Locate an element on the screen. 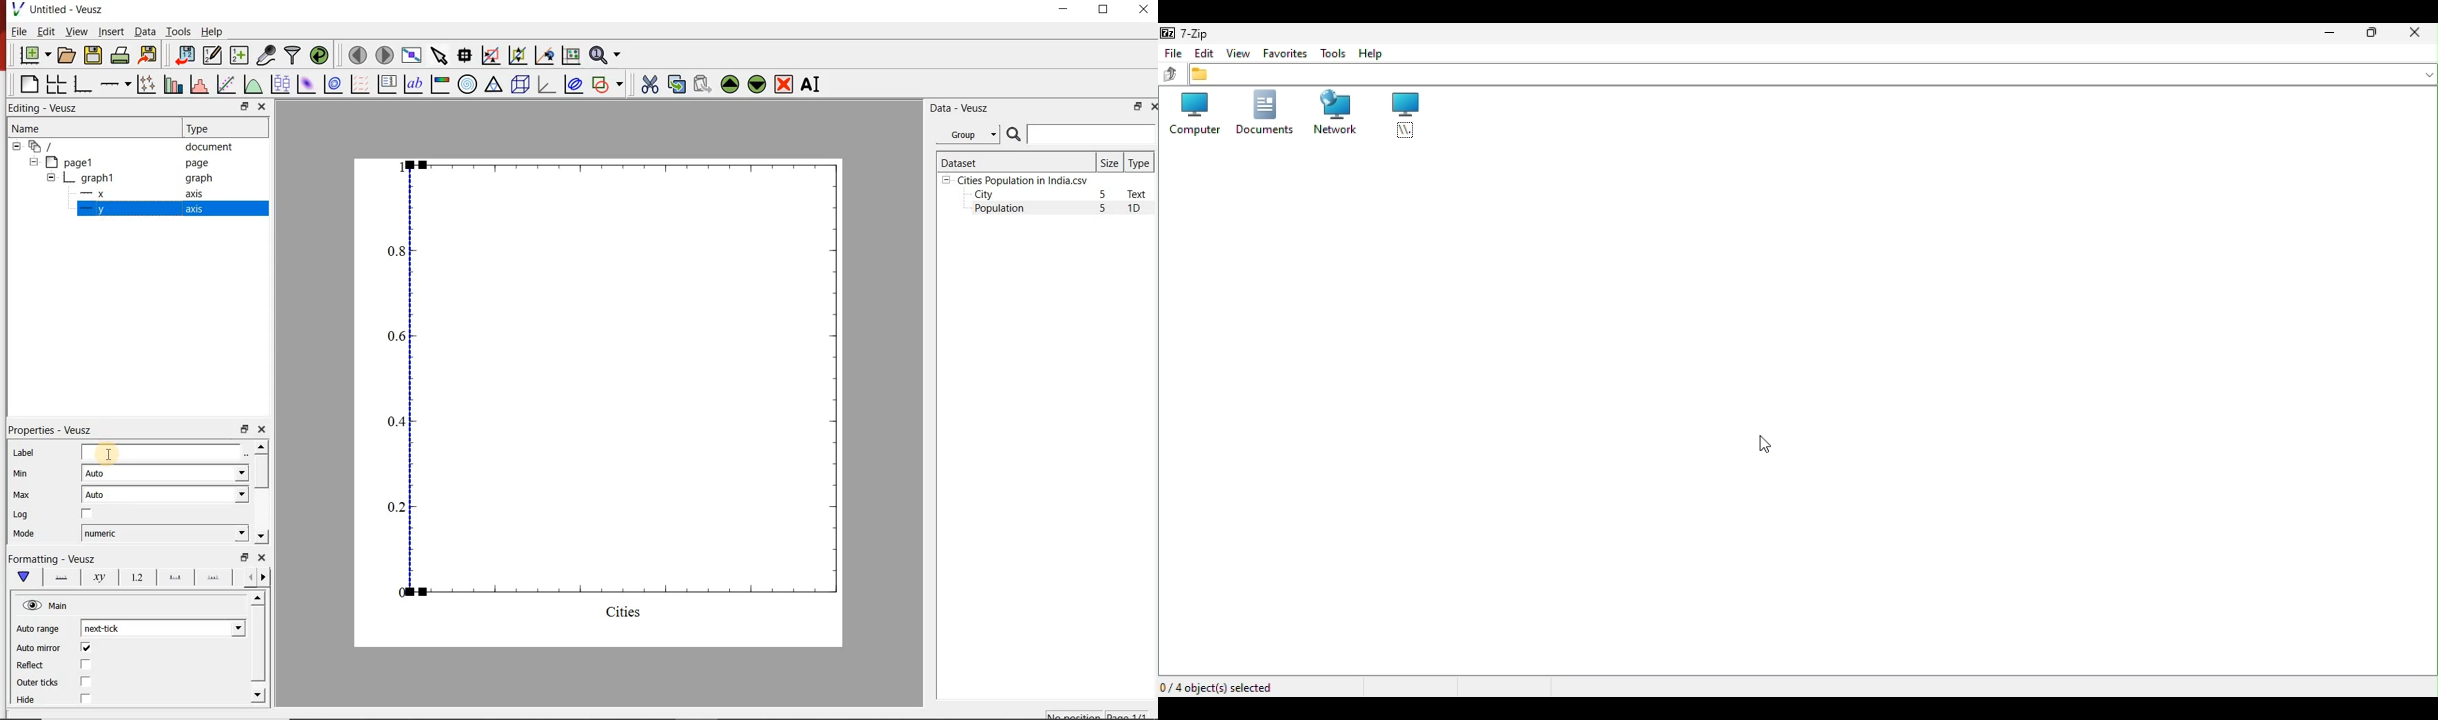  Tick labels is located at coordinates (134, 579).